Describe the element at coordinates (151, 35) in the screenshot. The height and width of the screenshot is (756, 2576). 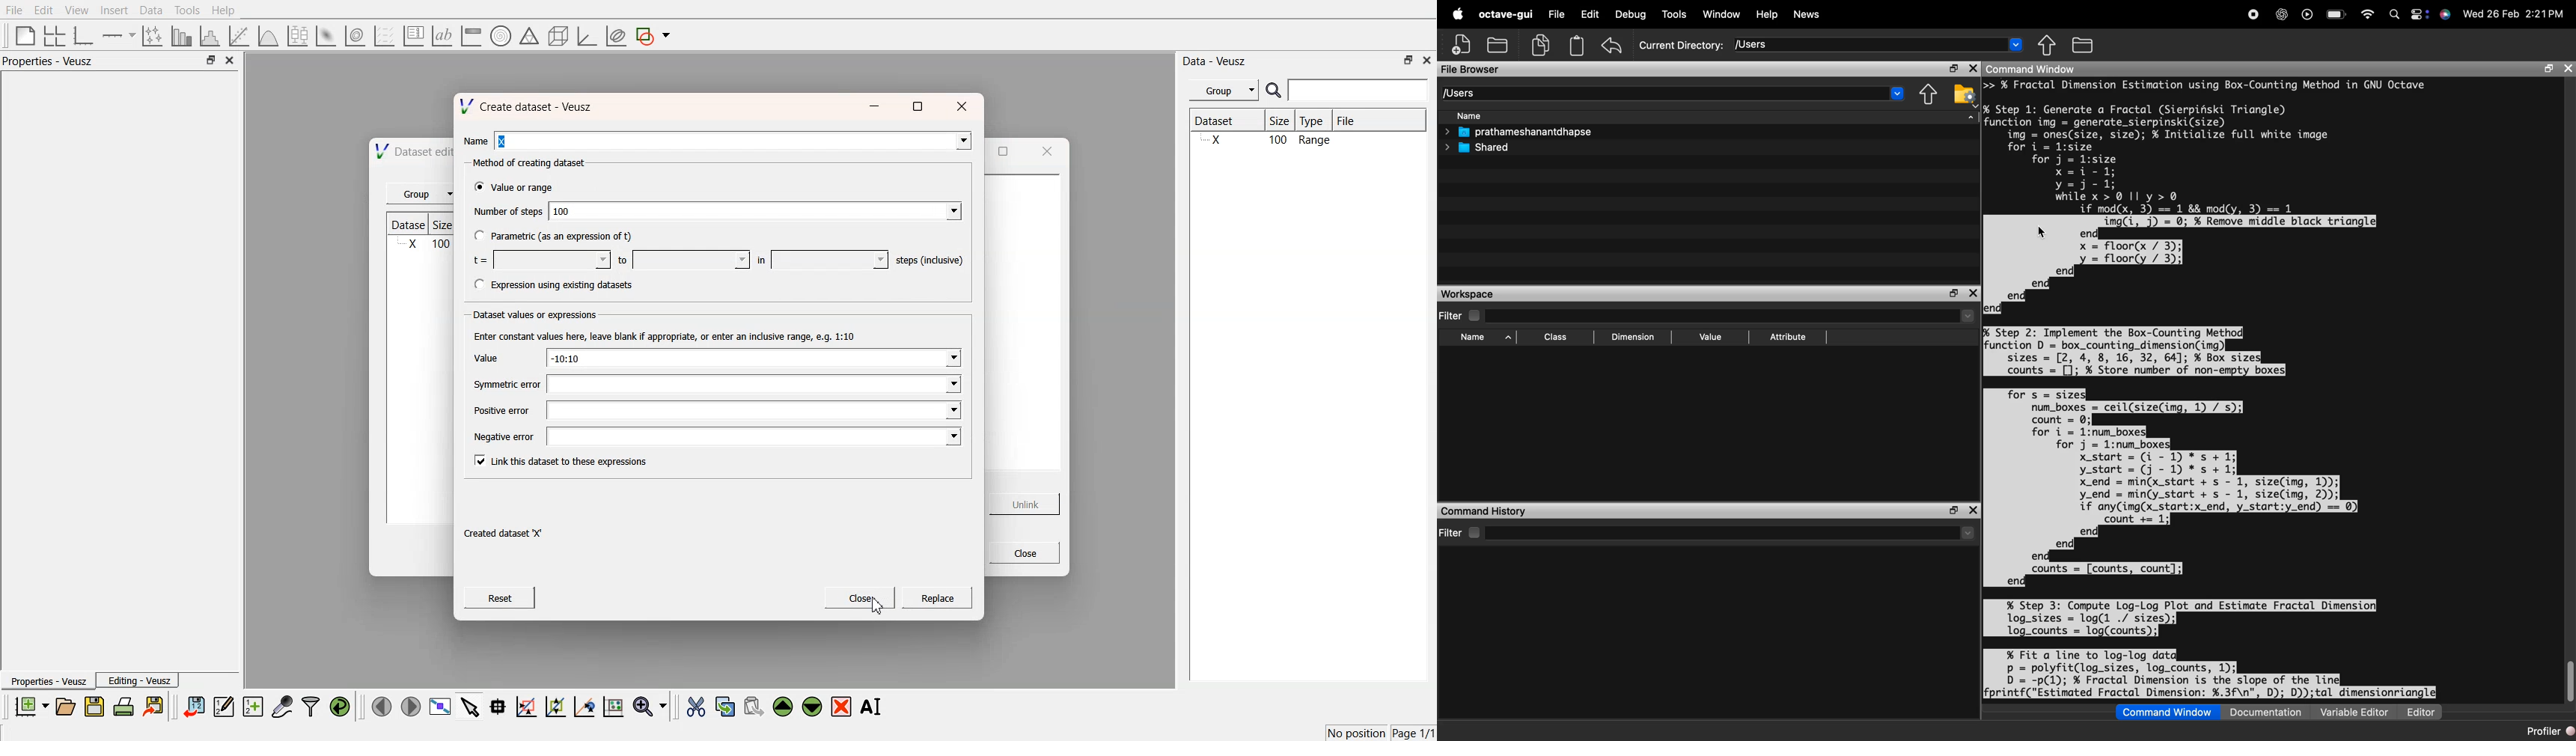
I see `plot points with non-orthogonal axes` at that location.